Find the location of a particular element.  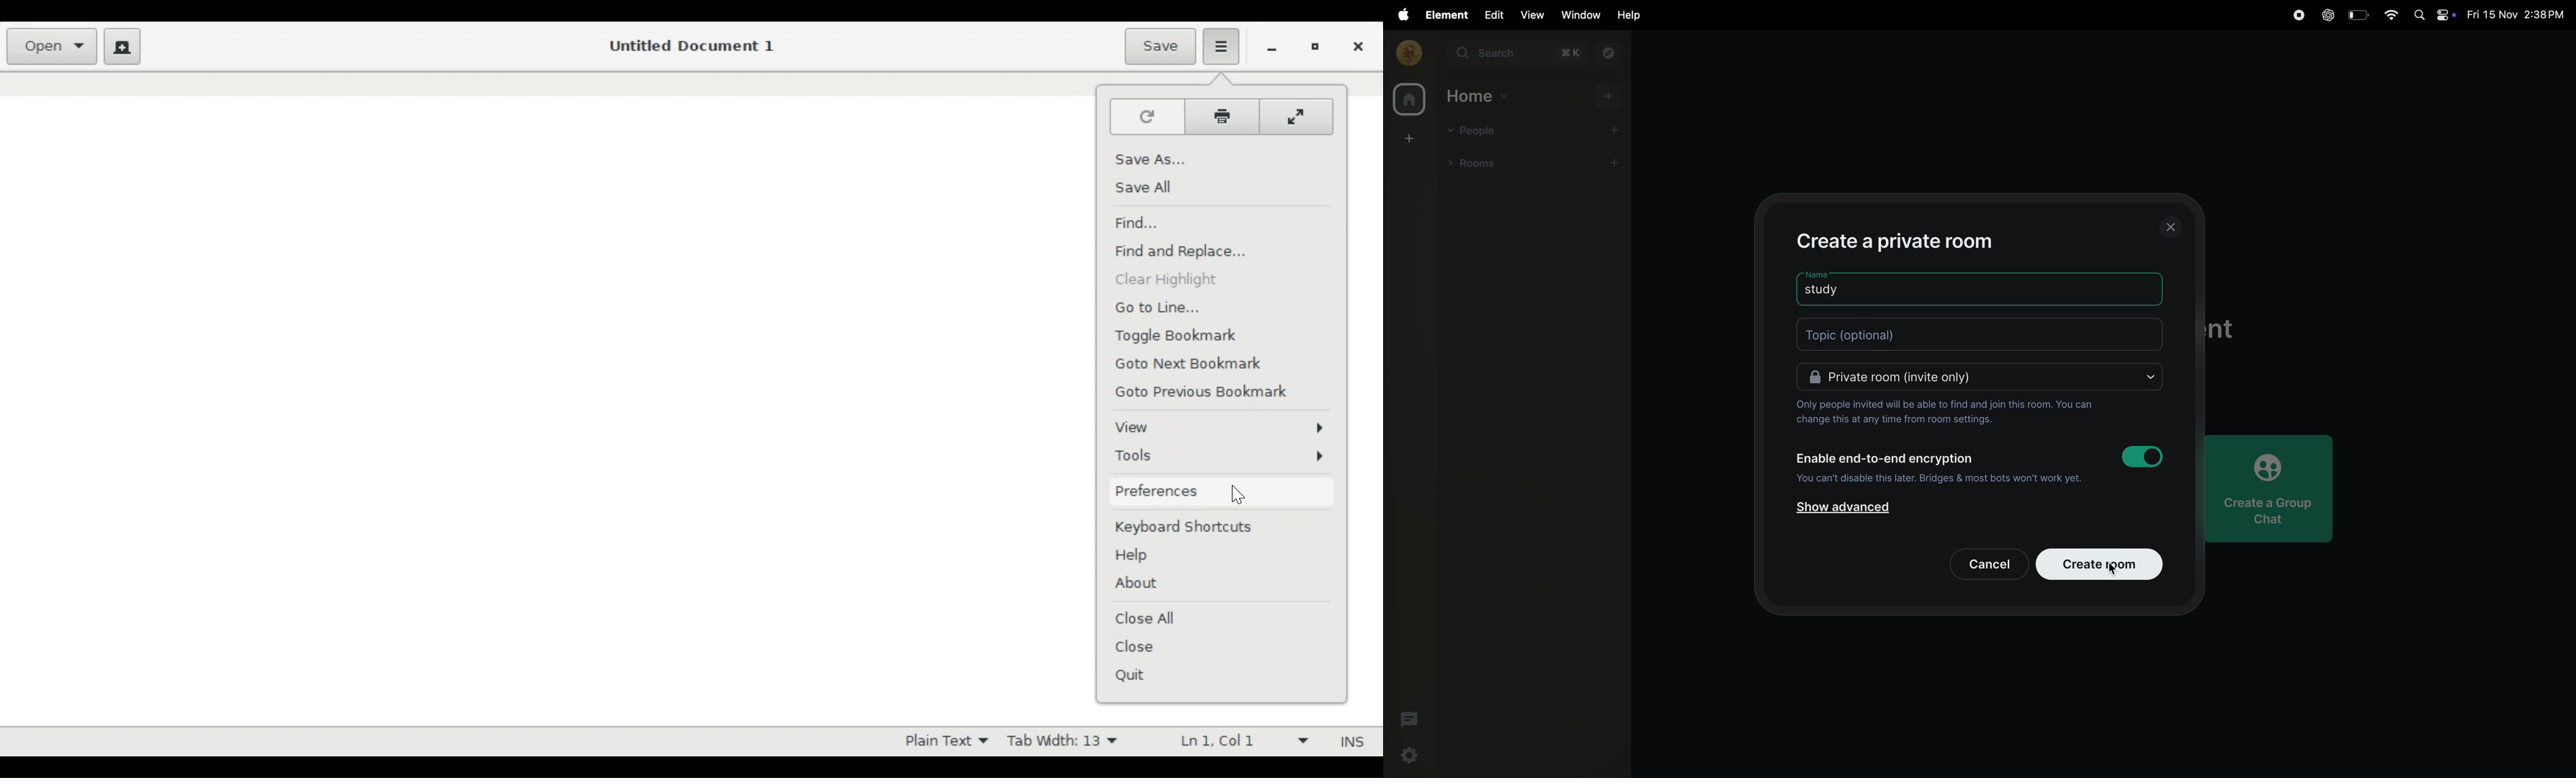

people is located at coordinates (1477, 132).